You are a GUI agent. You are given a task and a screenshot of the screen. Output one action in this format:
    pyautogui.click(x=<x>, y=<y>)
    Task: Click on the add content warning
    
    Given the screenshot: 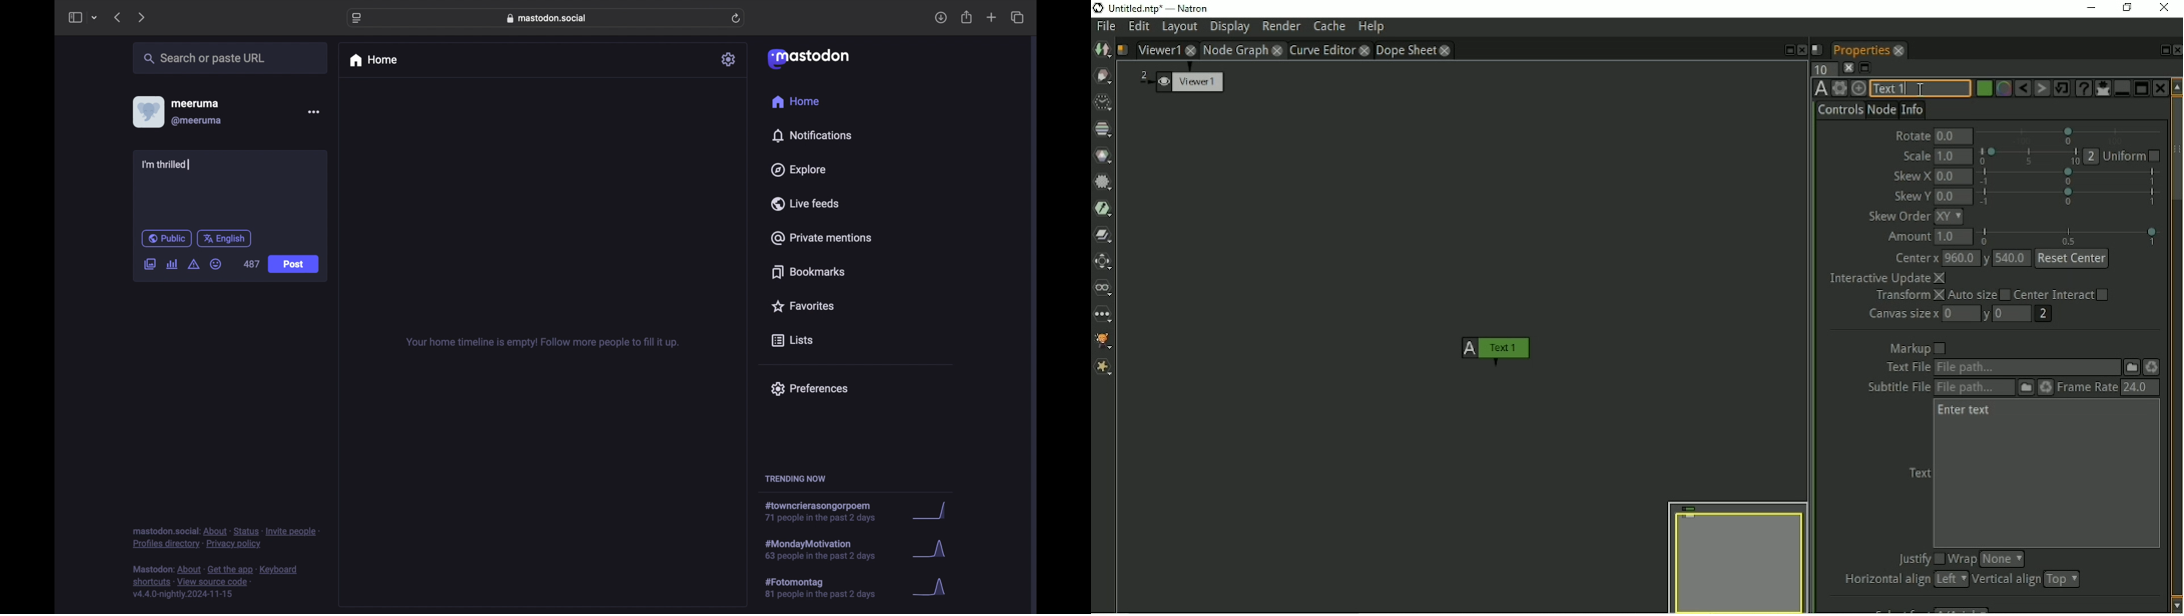 What is the action you would take?
    pyautogui.click(x=195, y=264)
    